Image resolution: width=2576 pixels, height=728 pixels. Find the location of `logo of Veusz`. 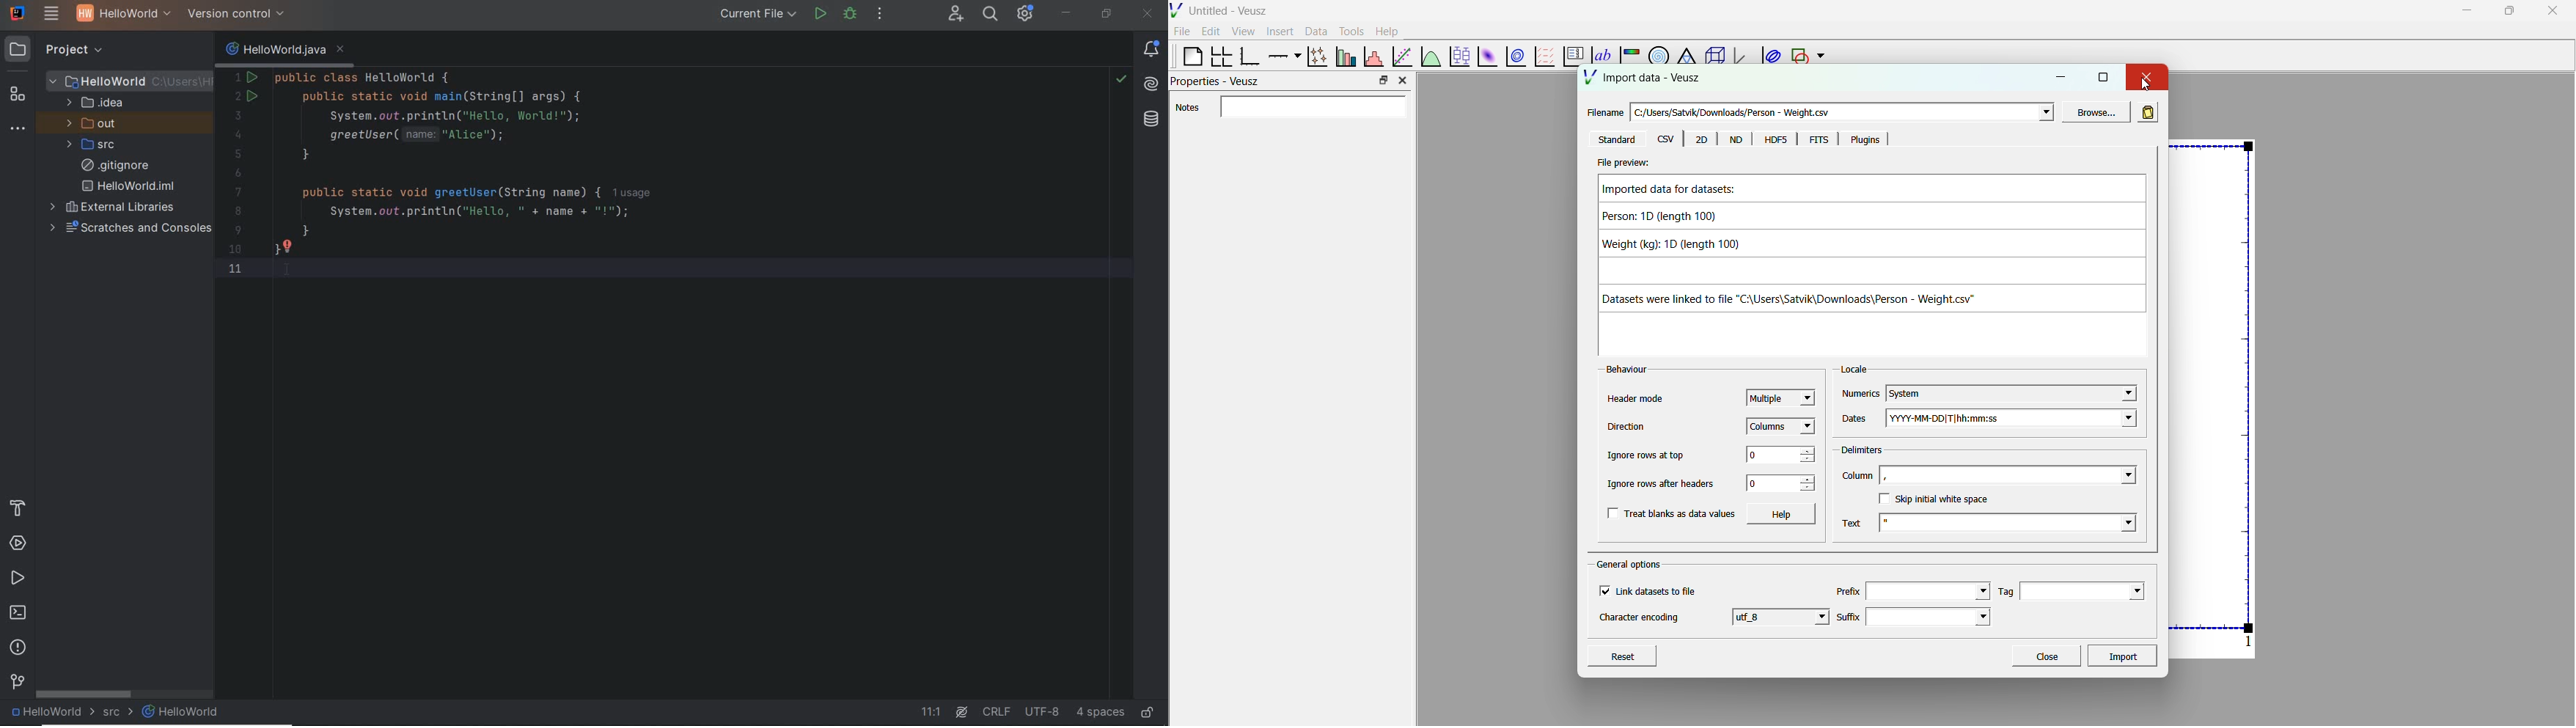

logo of Veusz is located at coordinates (1177, 10).